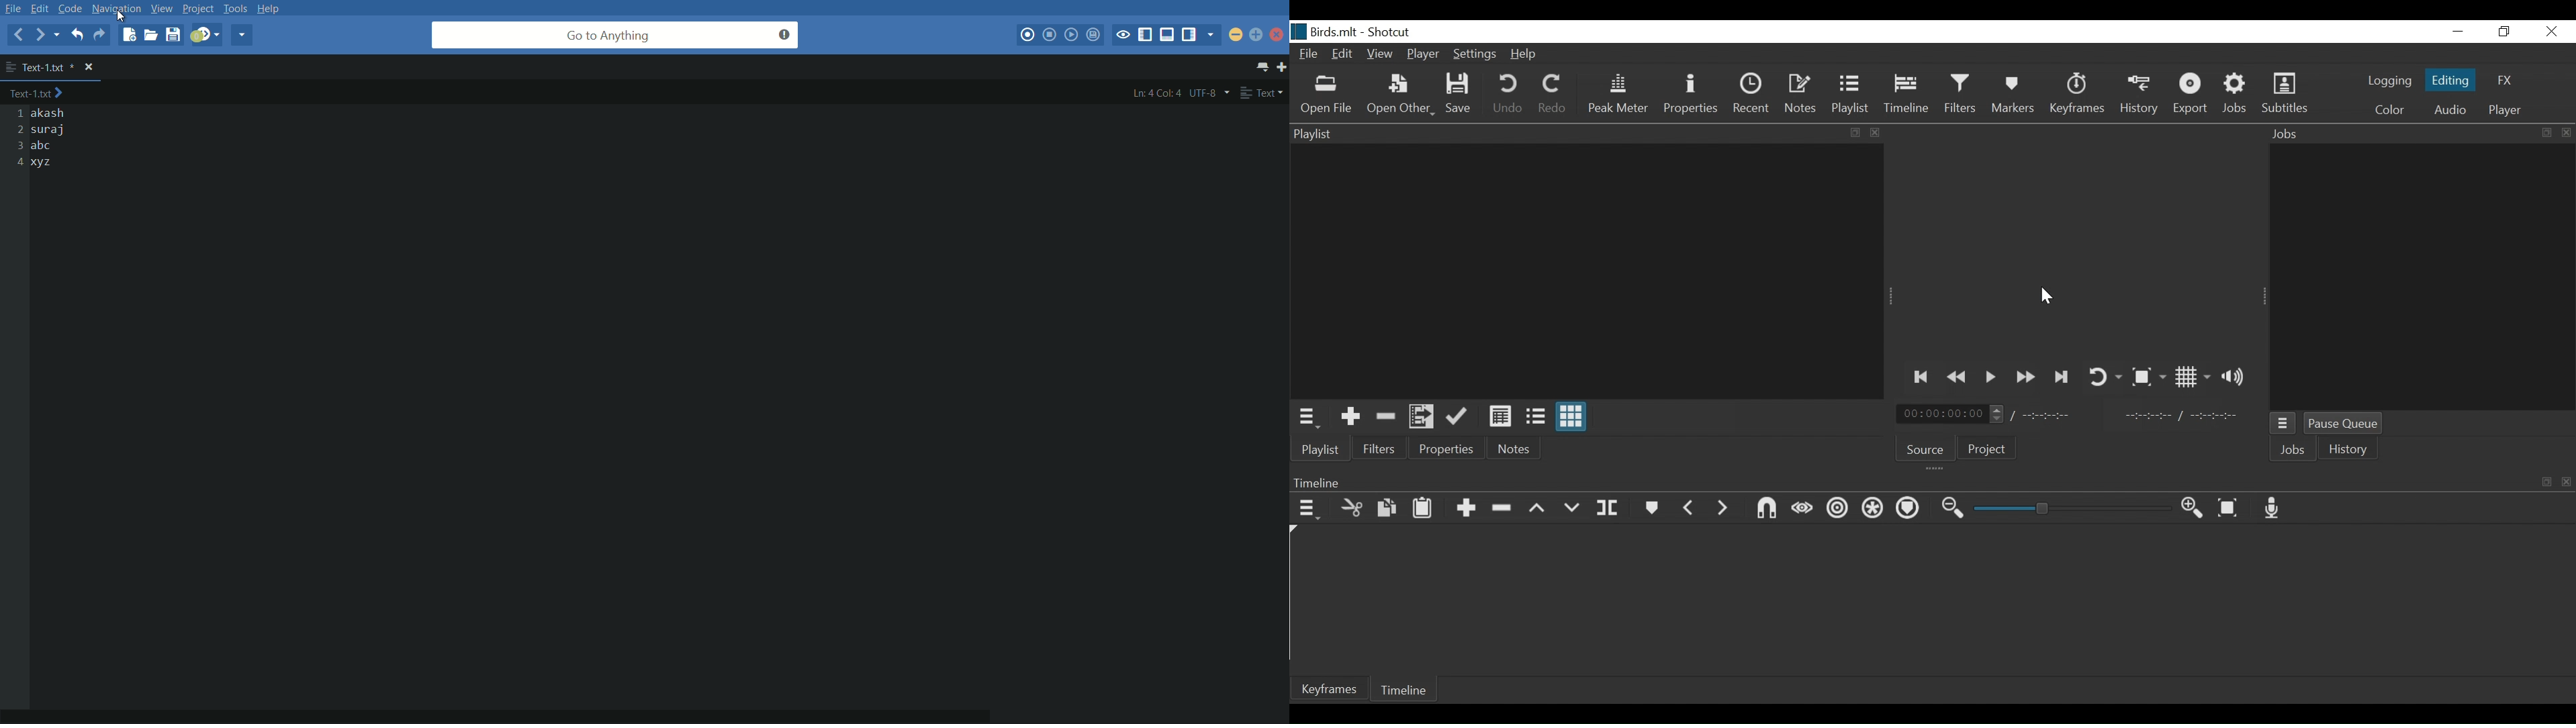 This screenshot has height=728, width=2576. I want to click on Properties, so click(1448, 448).